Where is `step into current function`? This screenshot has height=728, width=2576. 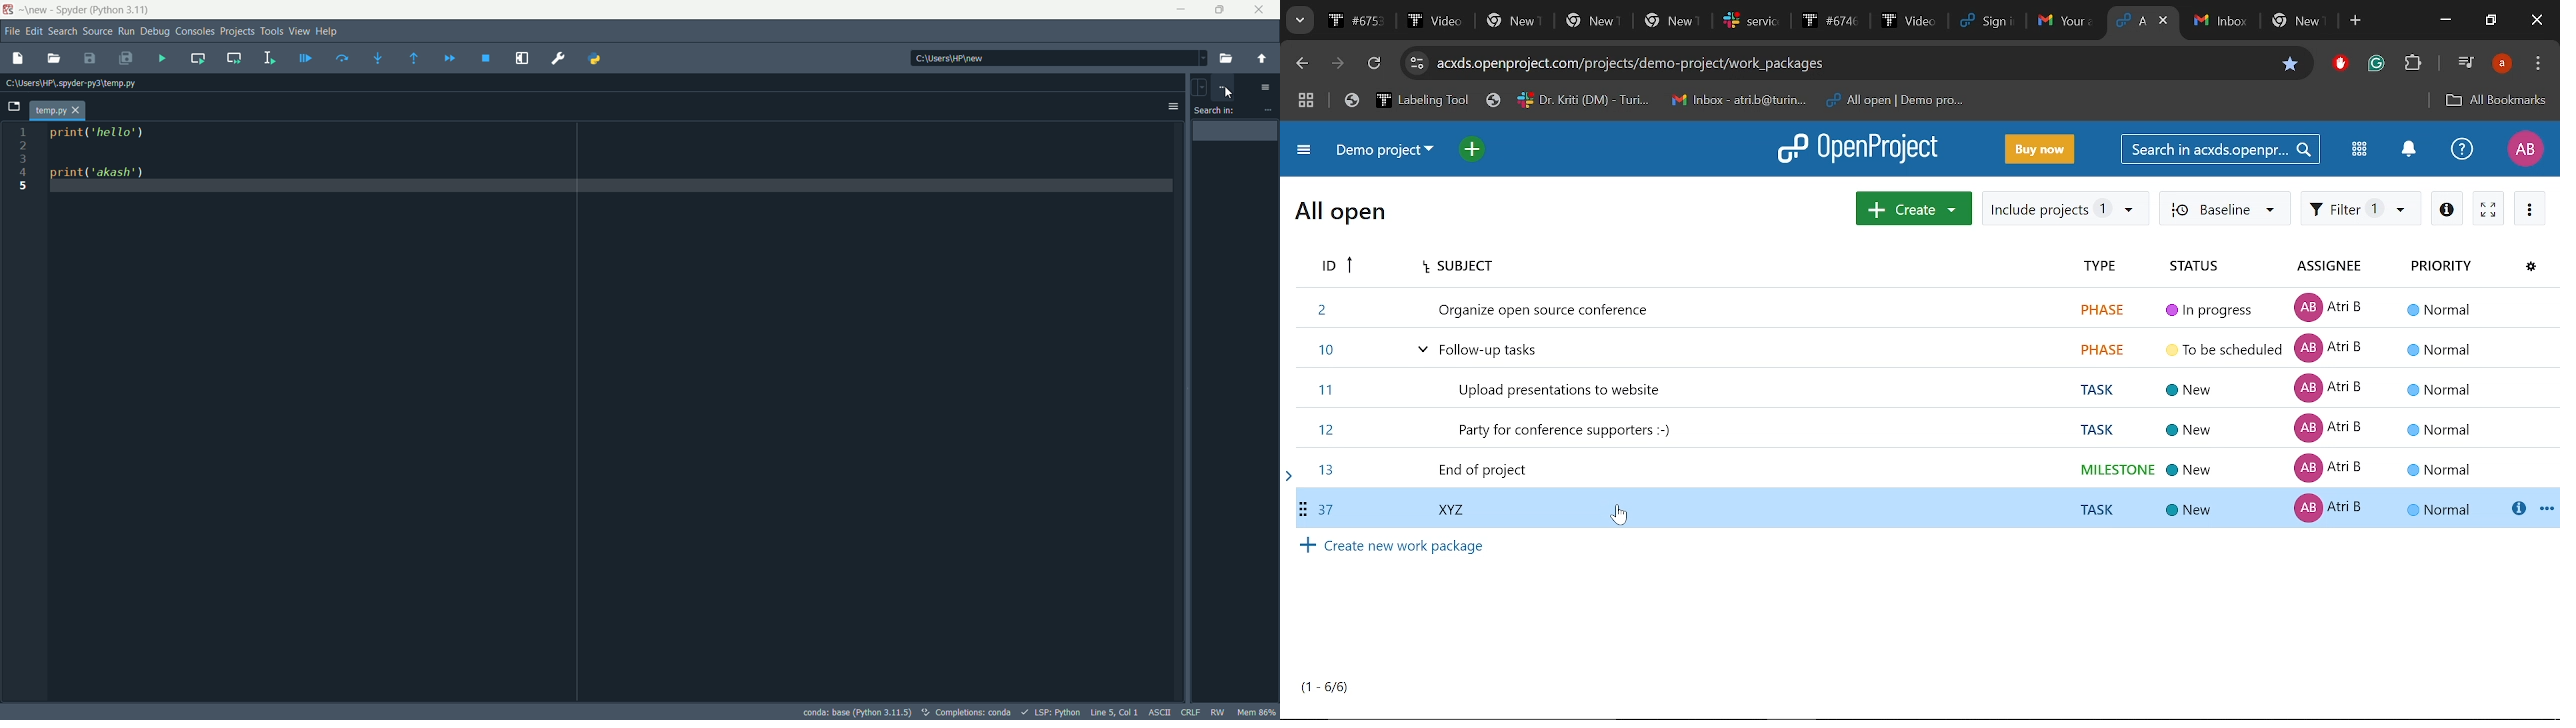
step into current function is located at coordinates (378, 59).